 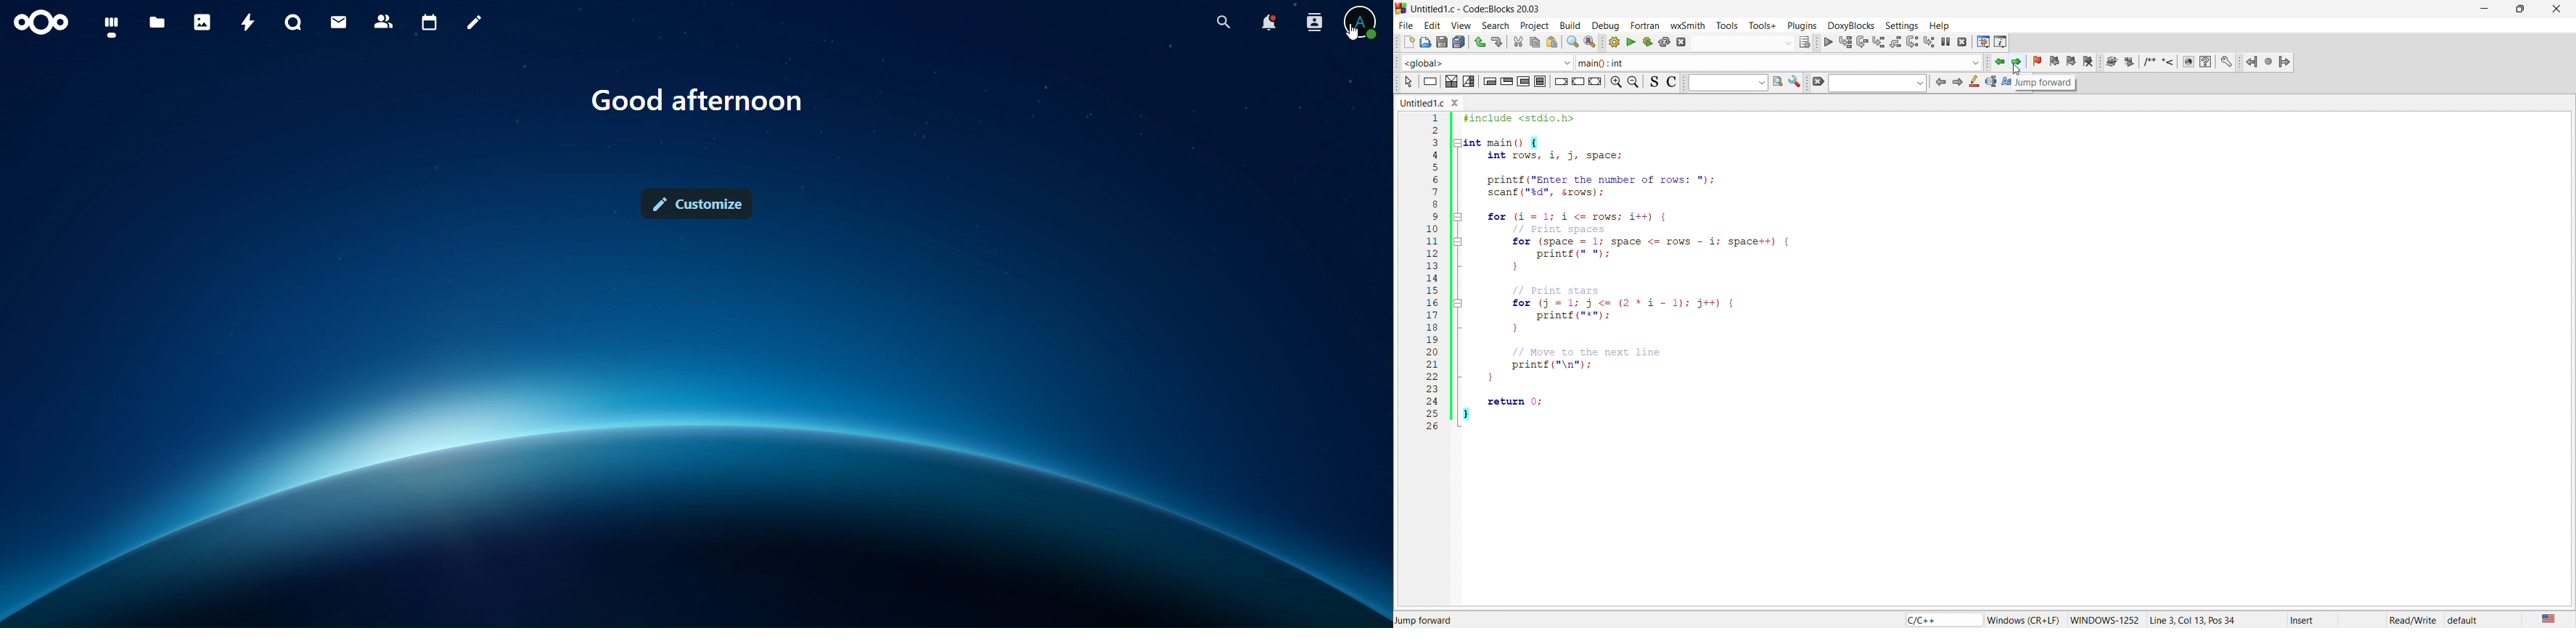 I want to click on open file, so click(x=1422, y=42).